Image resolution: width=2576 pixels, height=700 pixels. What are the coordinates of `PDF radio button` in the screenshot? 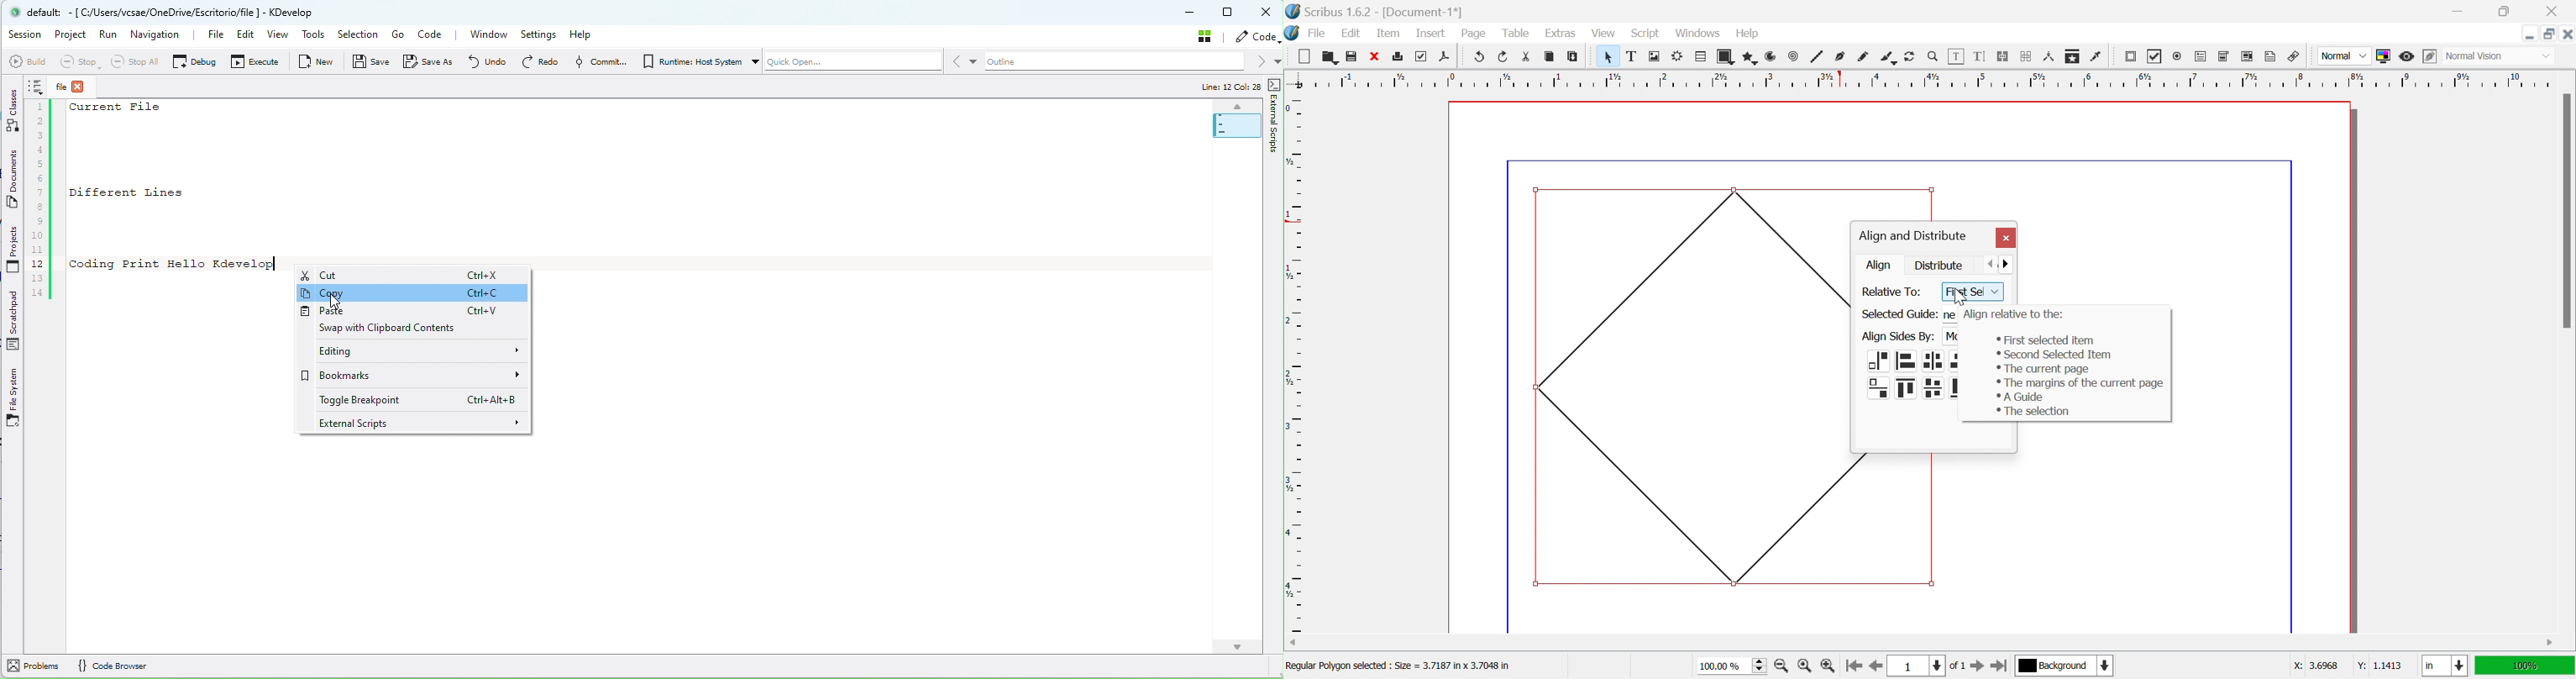 It's located at (2179, 55).